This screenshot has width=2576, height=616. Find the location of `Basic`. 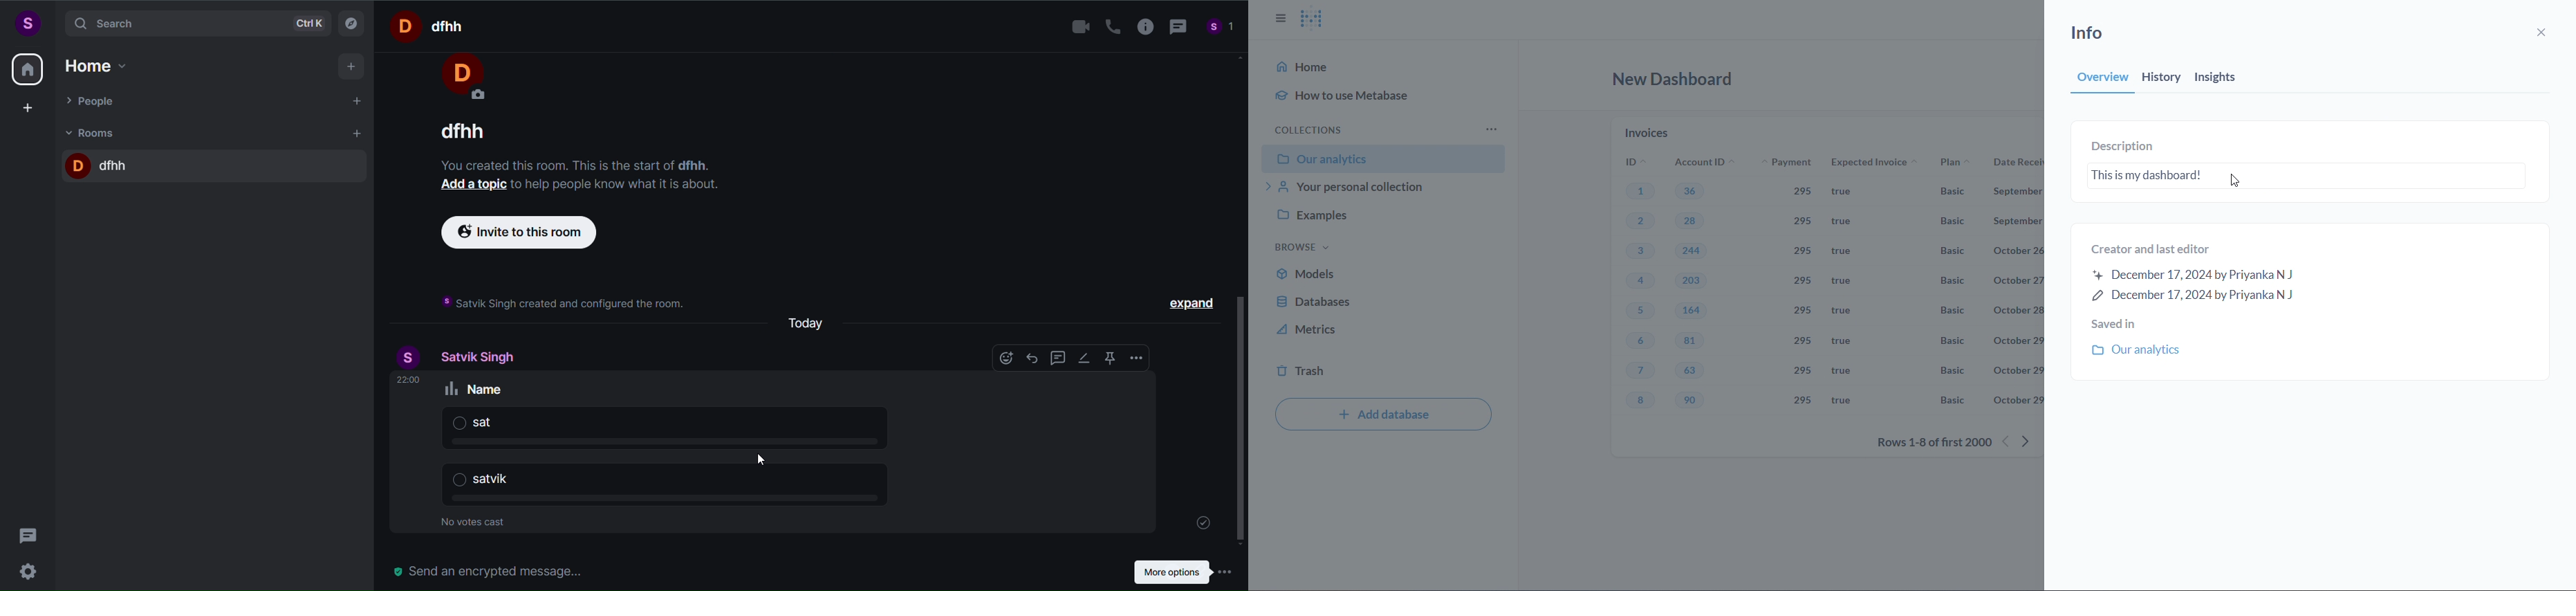

Basic is located at coordinates (1956, 310).